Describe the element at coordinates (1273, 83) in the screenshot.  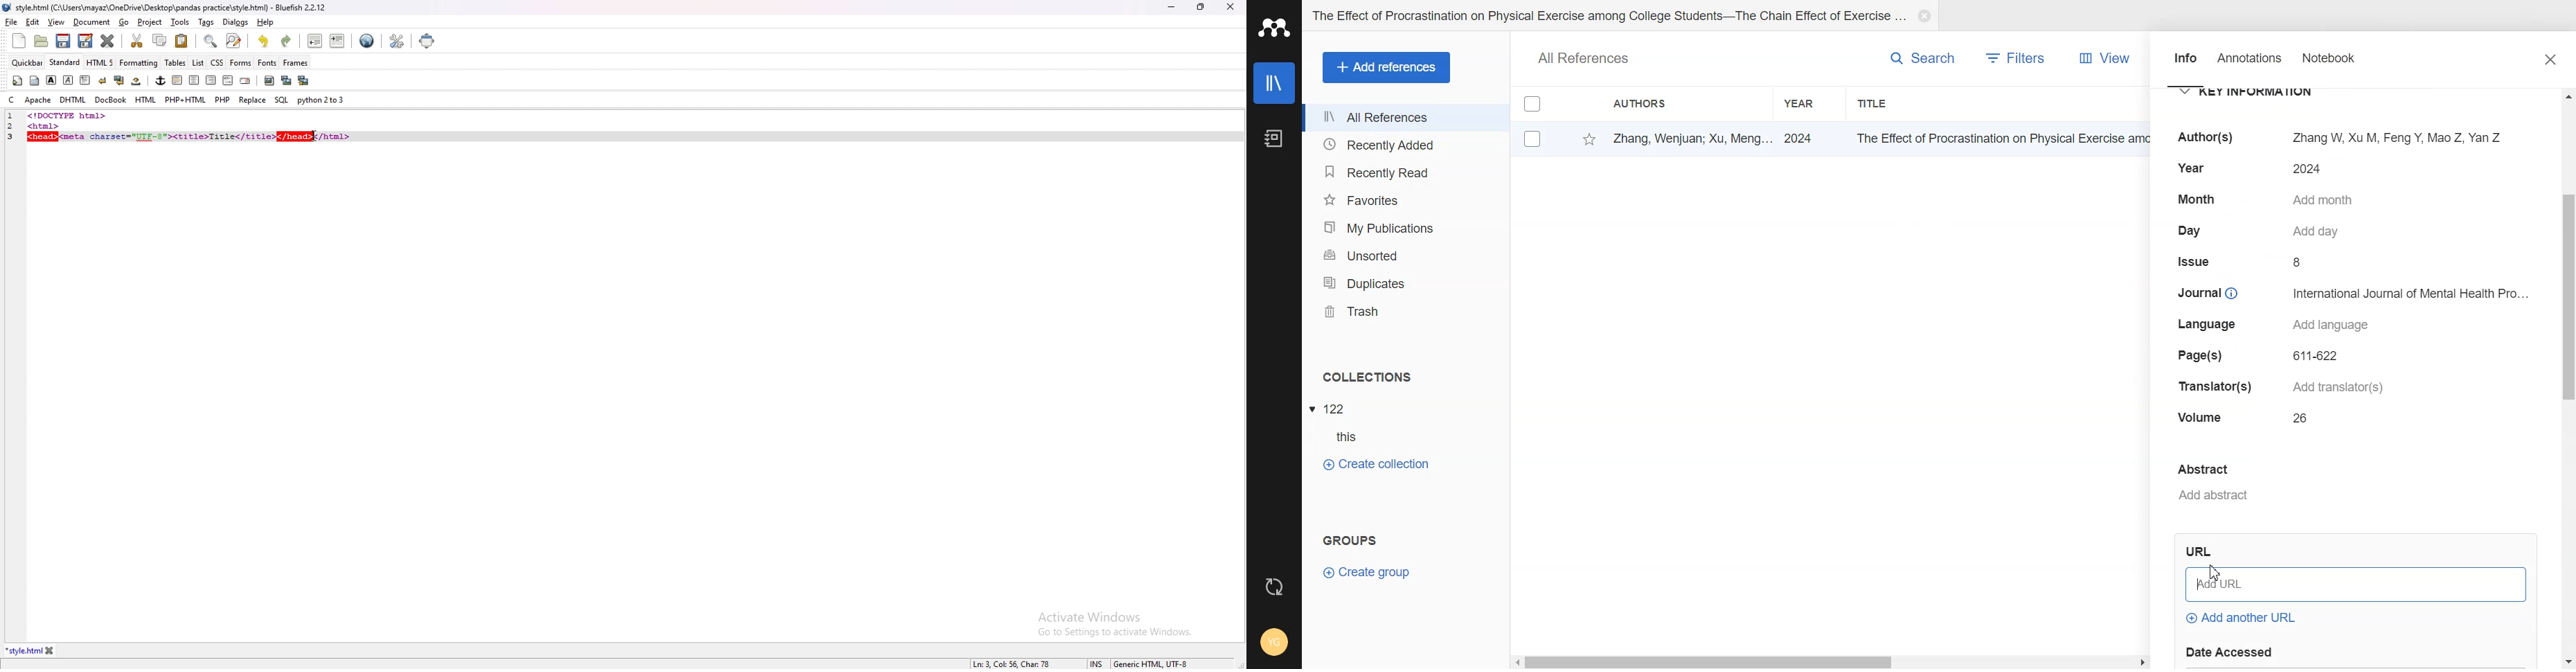
I see `Library` at that location.